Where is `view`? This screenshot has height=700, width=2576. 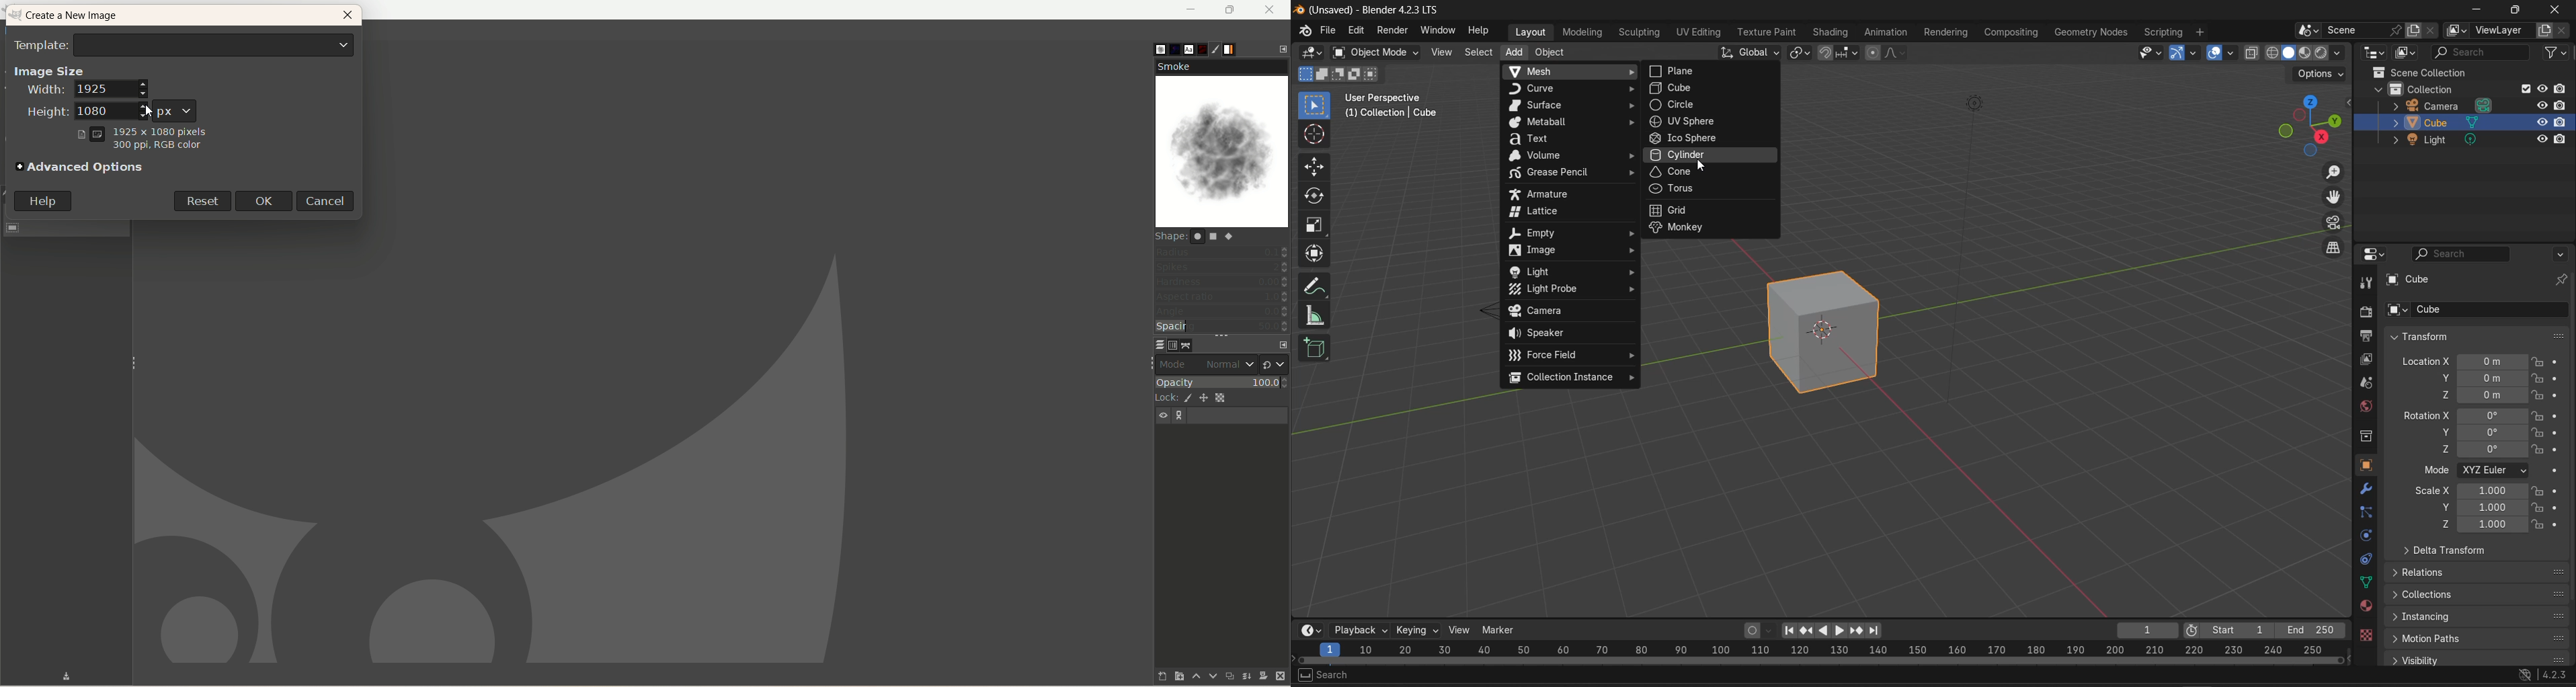 view is located at coordinates (1459, 629).